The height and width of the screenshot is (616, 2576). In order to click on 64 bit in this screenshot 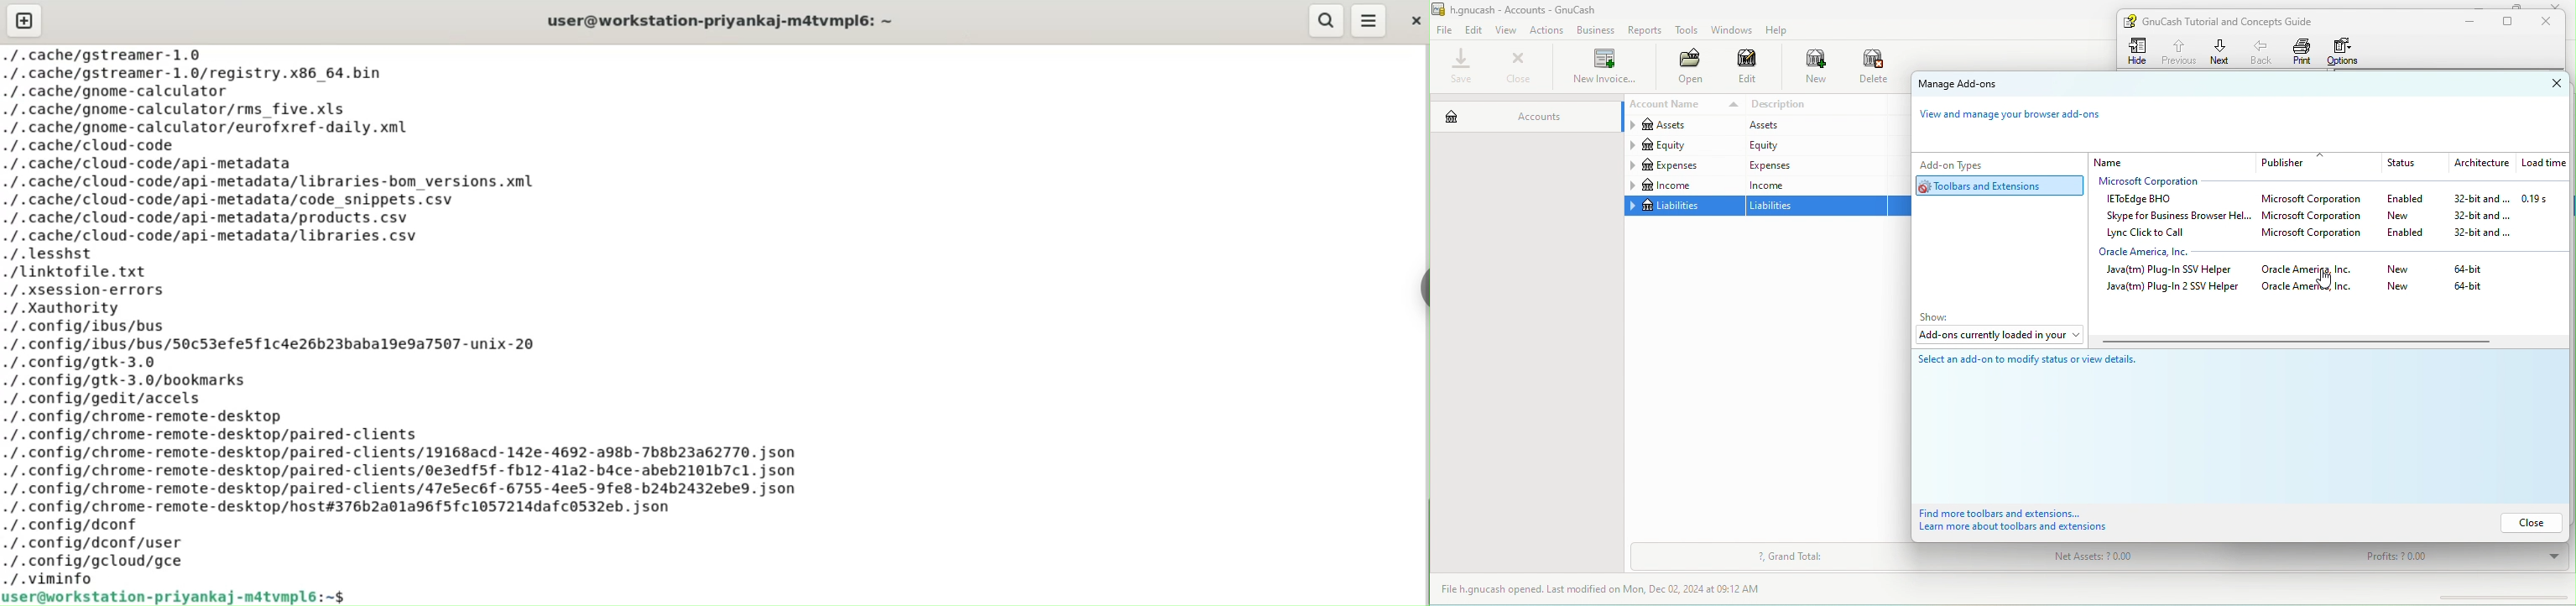, I will do `click(2471, 290)`.